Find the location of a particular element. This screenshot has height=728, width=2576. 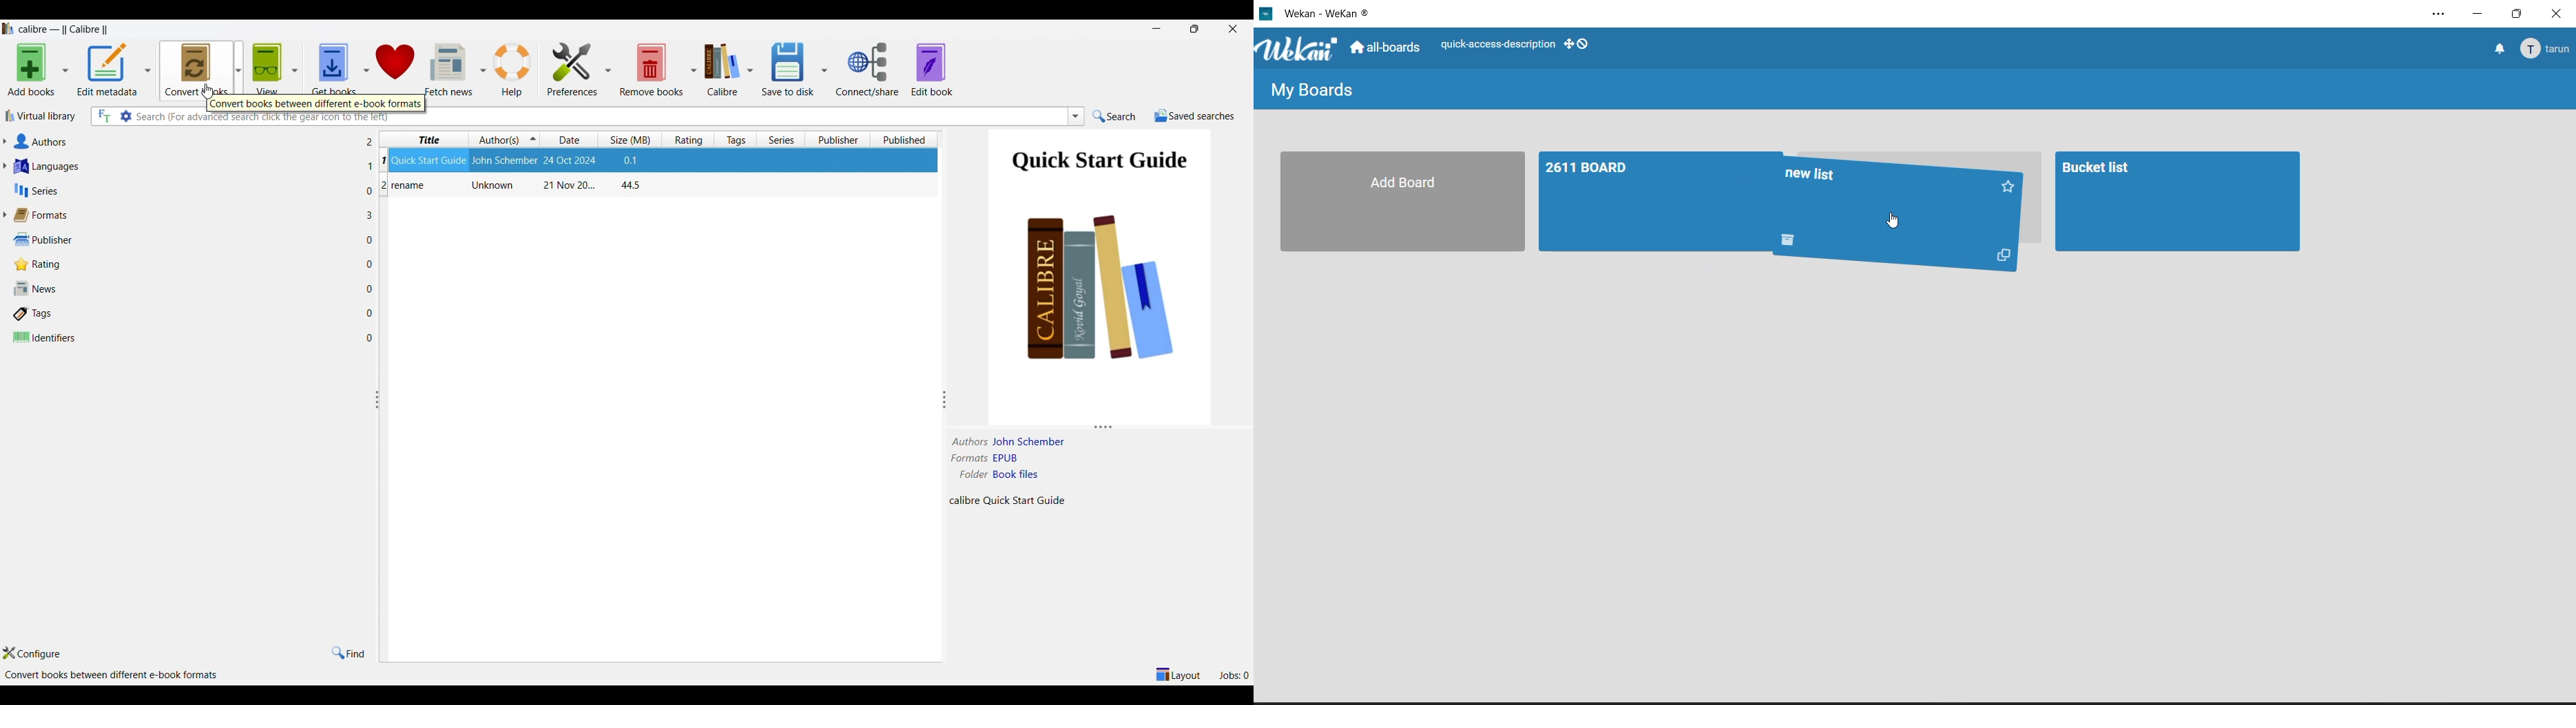

Fetch news options is located at coordinates (483, 69).